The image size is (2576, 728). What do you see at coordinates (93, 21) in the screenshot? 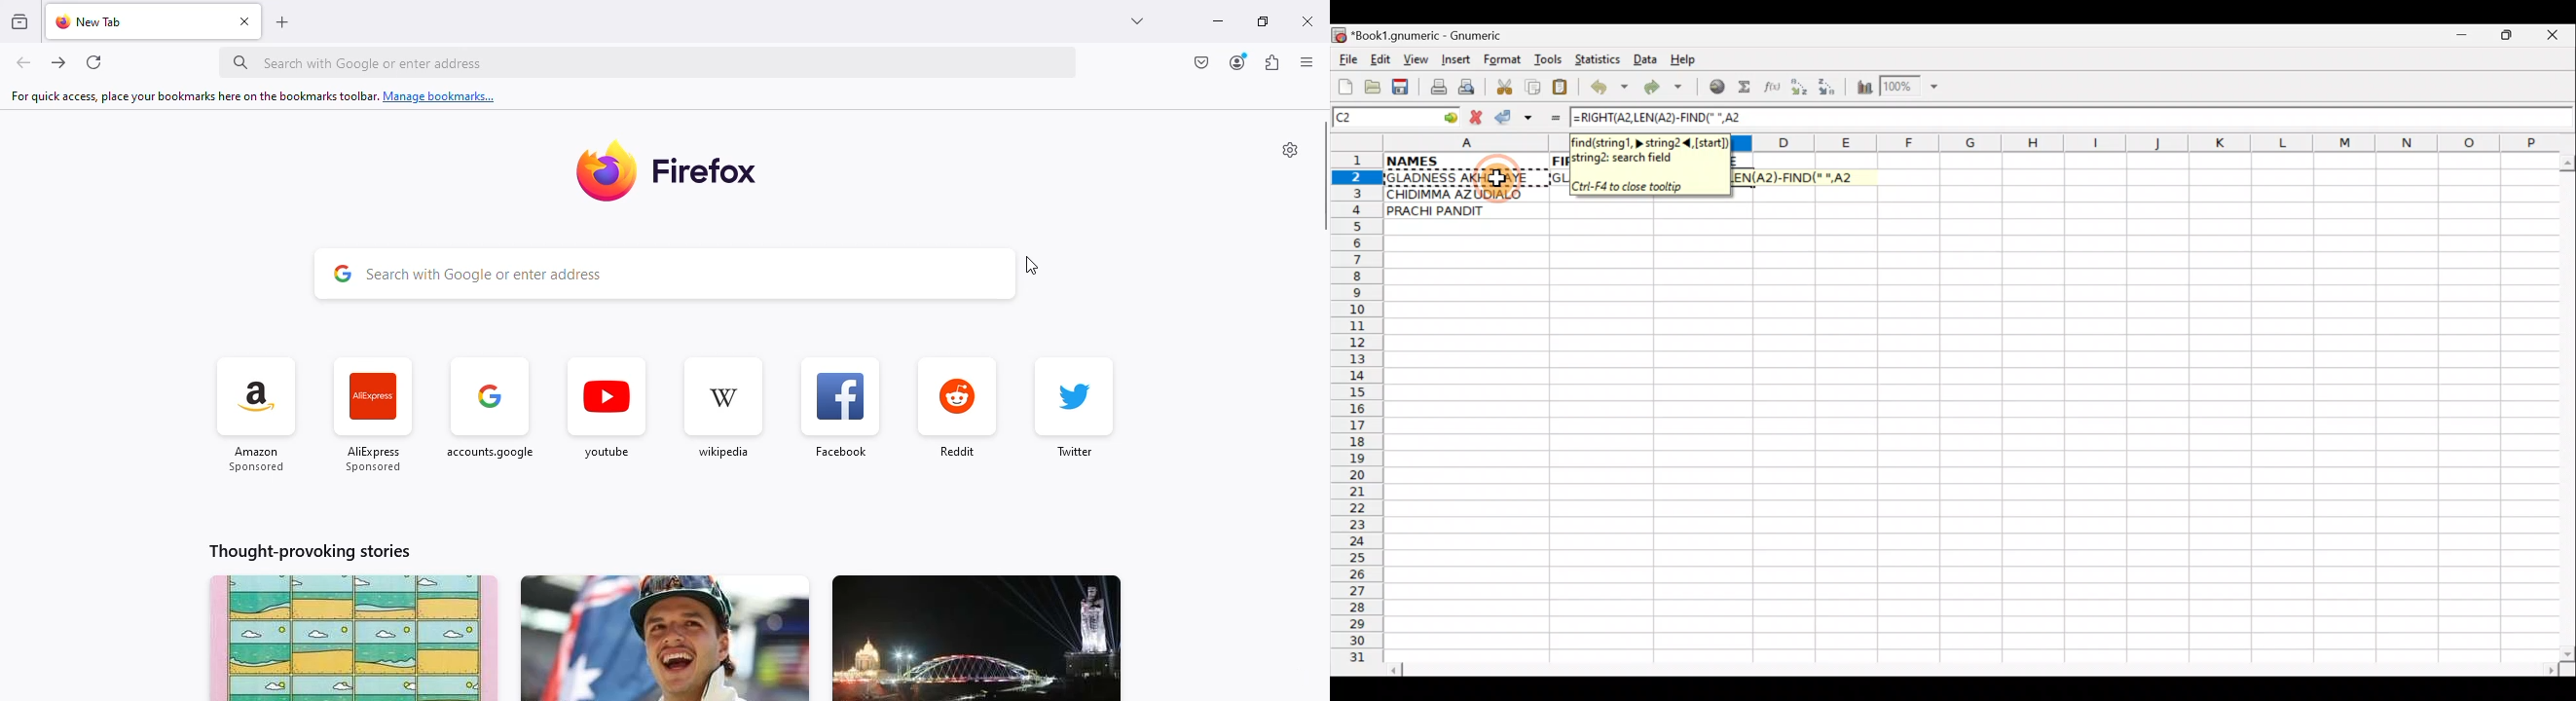
I see `new tab` at bounding box center [93, 21].